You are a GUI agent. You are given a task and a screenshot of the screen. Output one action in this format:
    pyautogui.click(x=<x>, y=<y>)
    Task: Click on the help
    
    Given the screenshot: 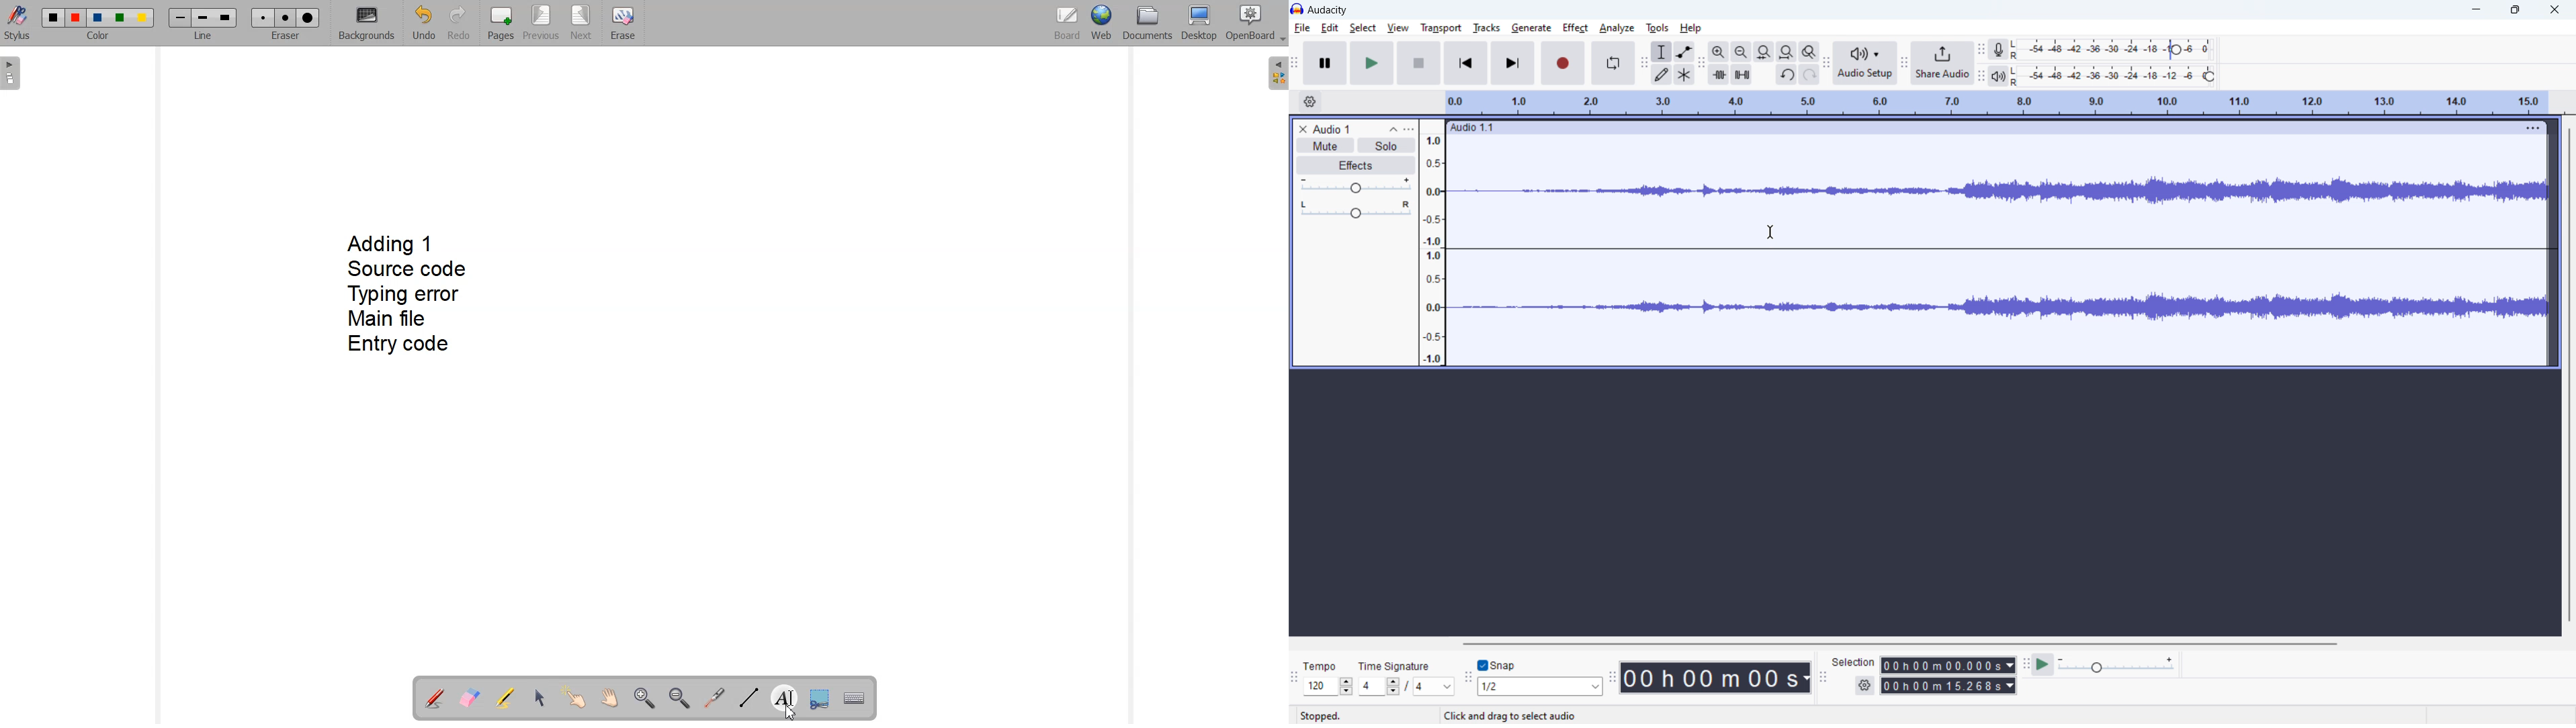 What is the action you would take?
    pyautogui.click(x=1692, y=28)
    